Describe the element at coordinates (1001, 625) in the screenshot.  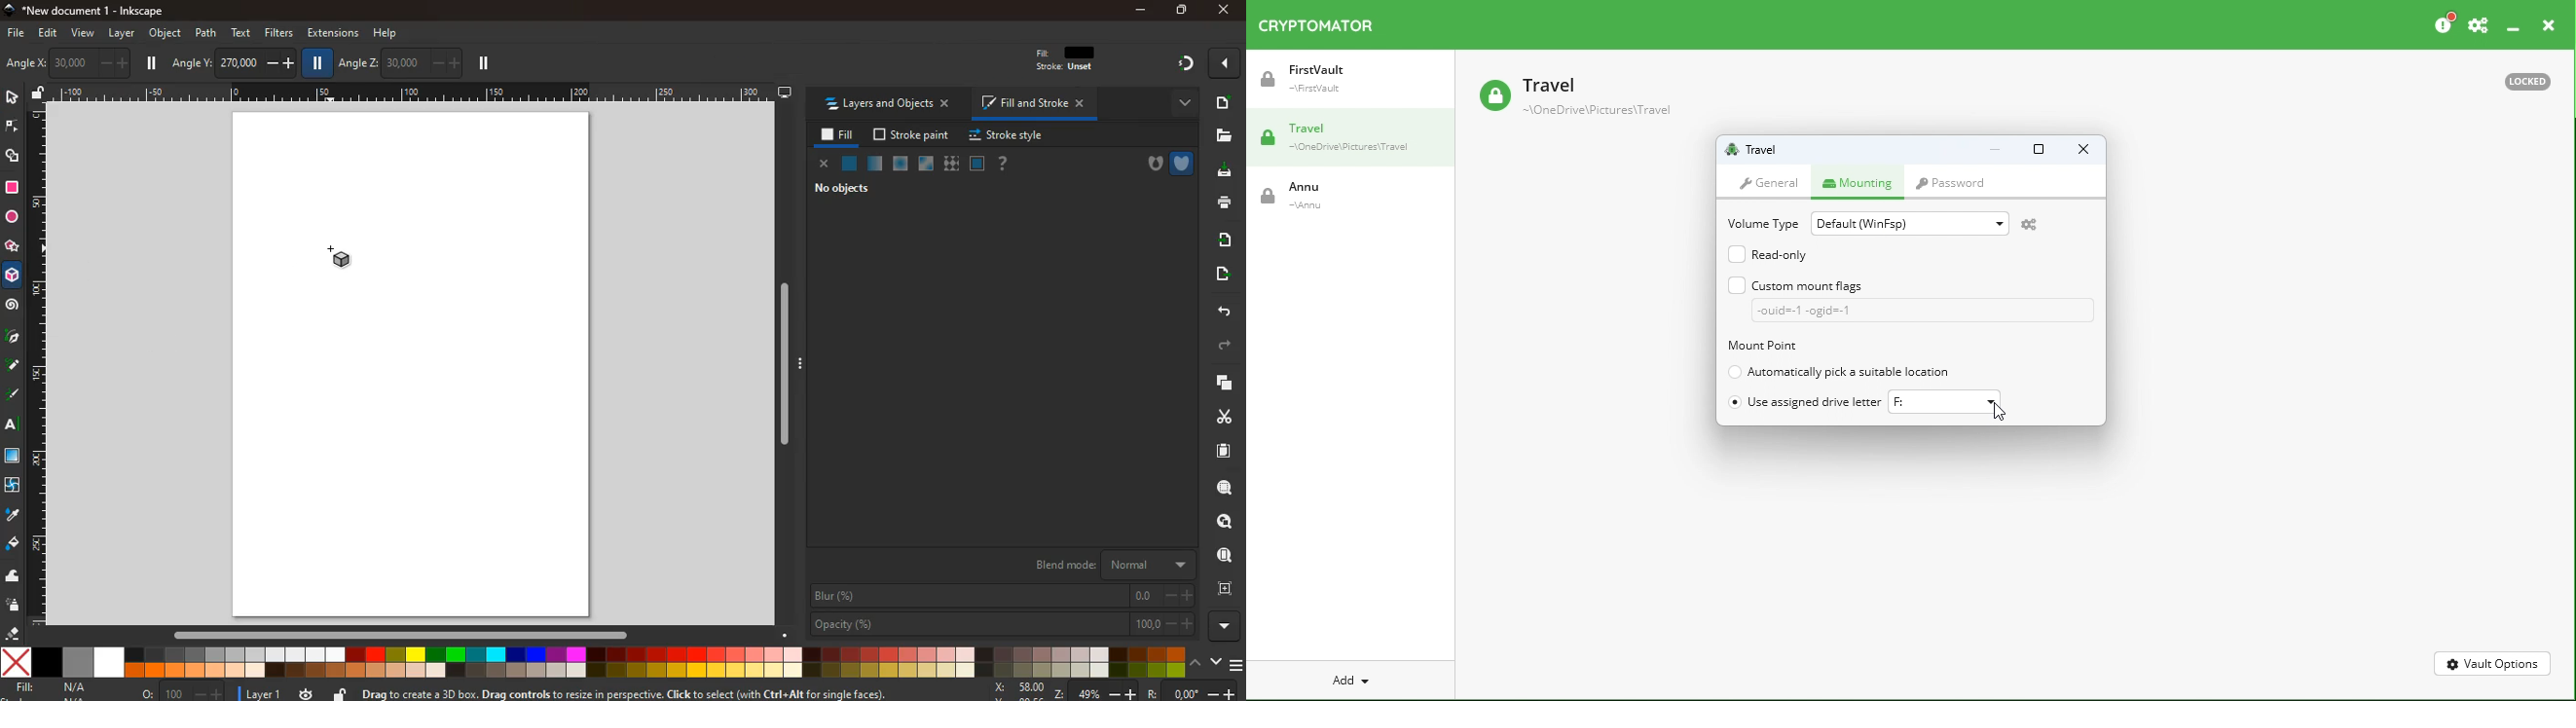
I see `opacity` at that location.